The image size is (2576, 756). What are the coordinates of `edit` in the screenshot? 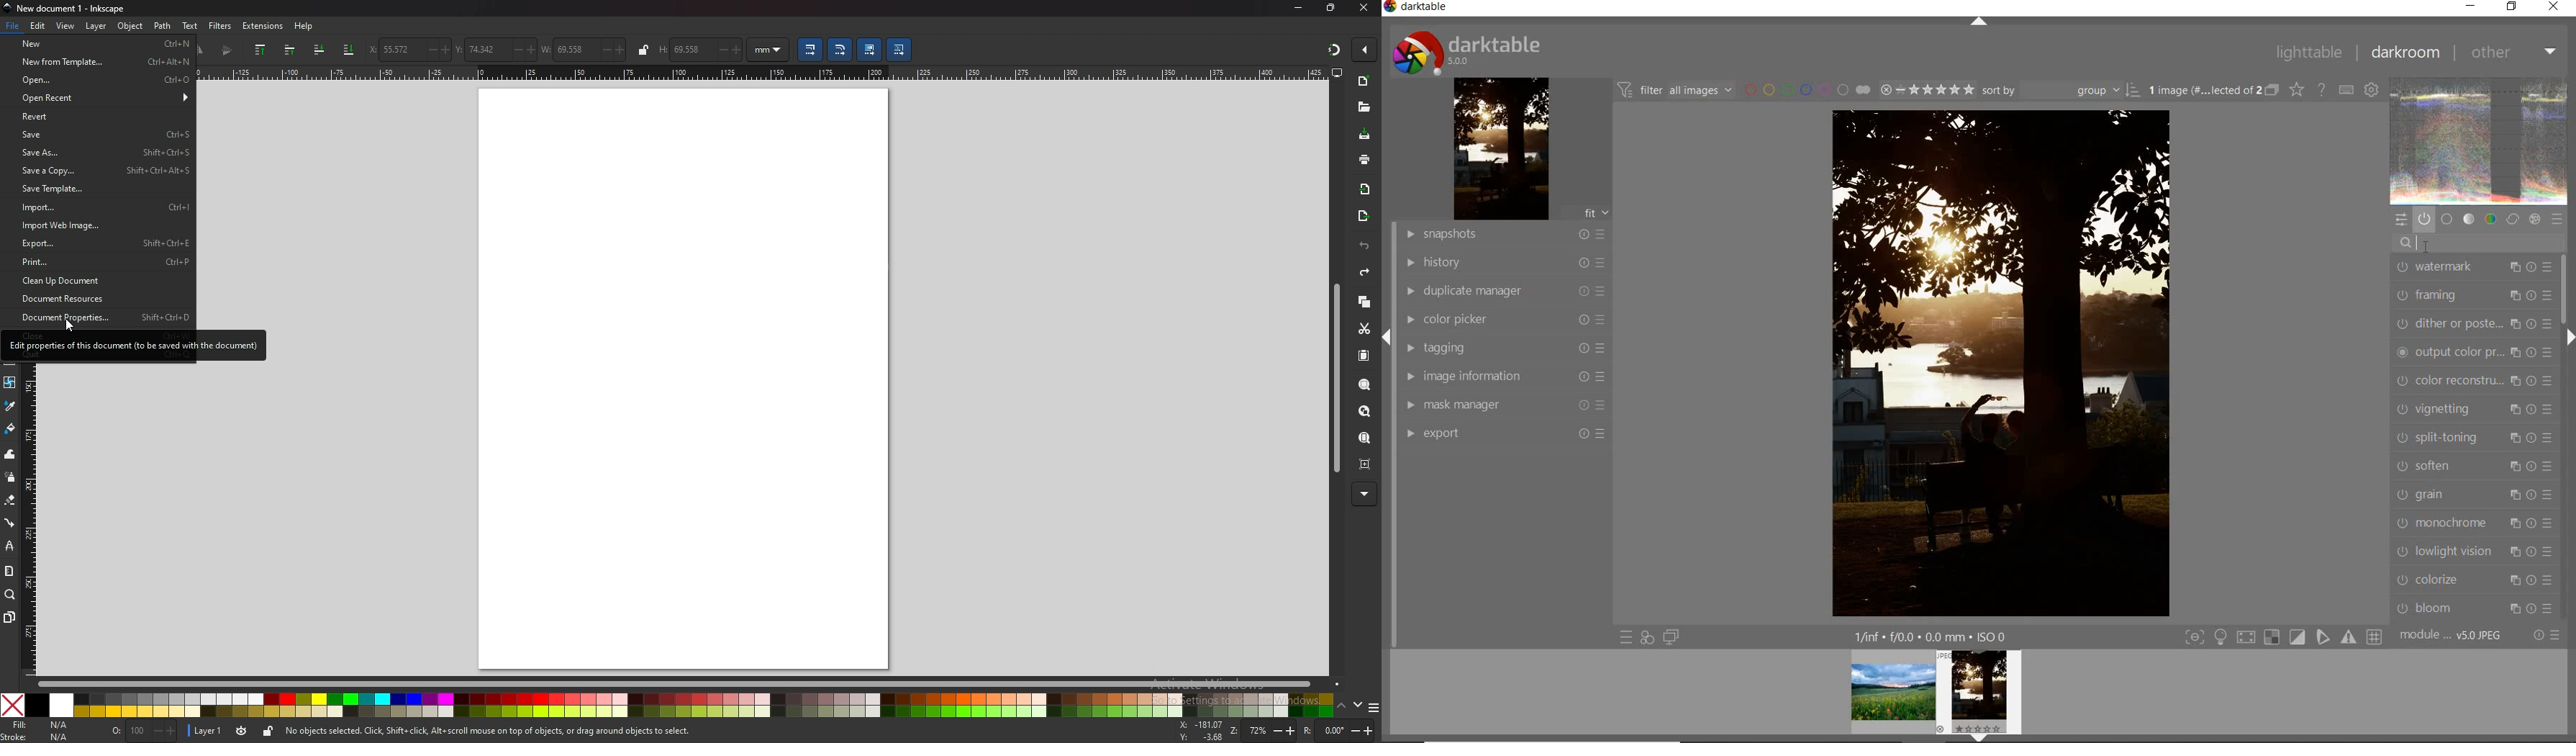 It's located at (37, 26).